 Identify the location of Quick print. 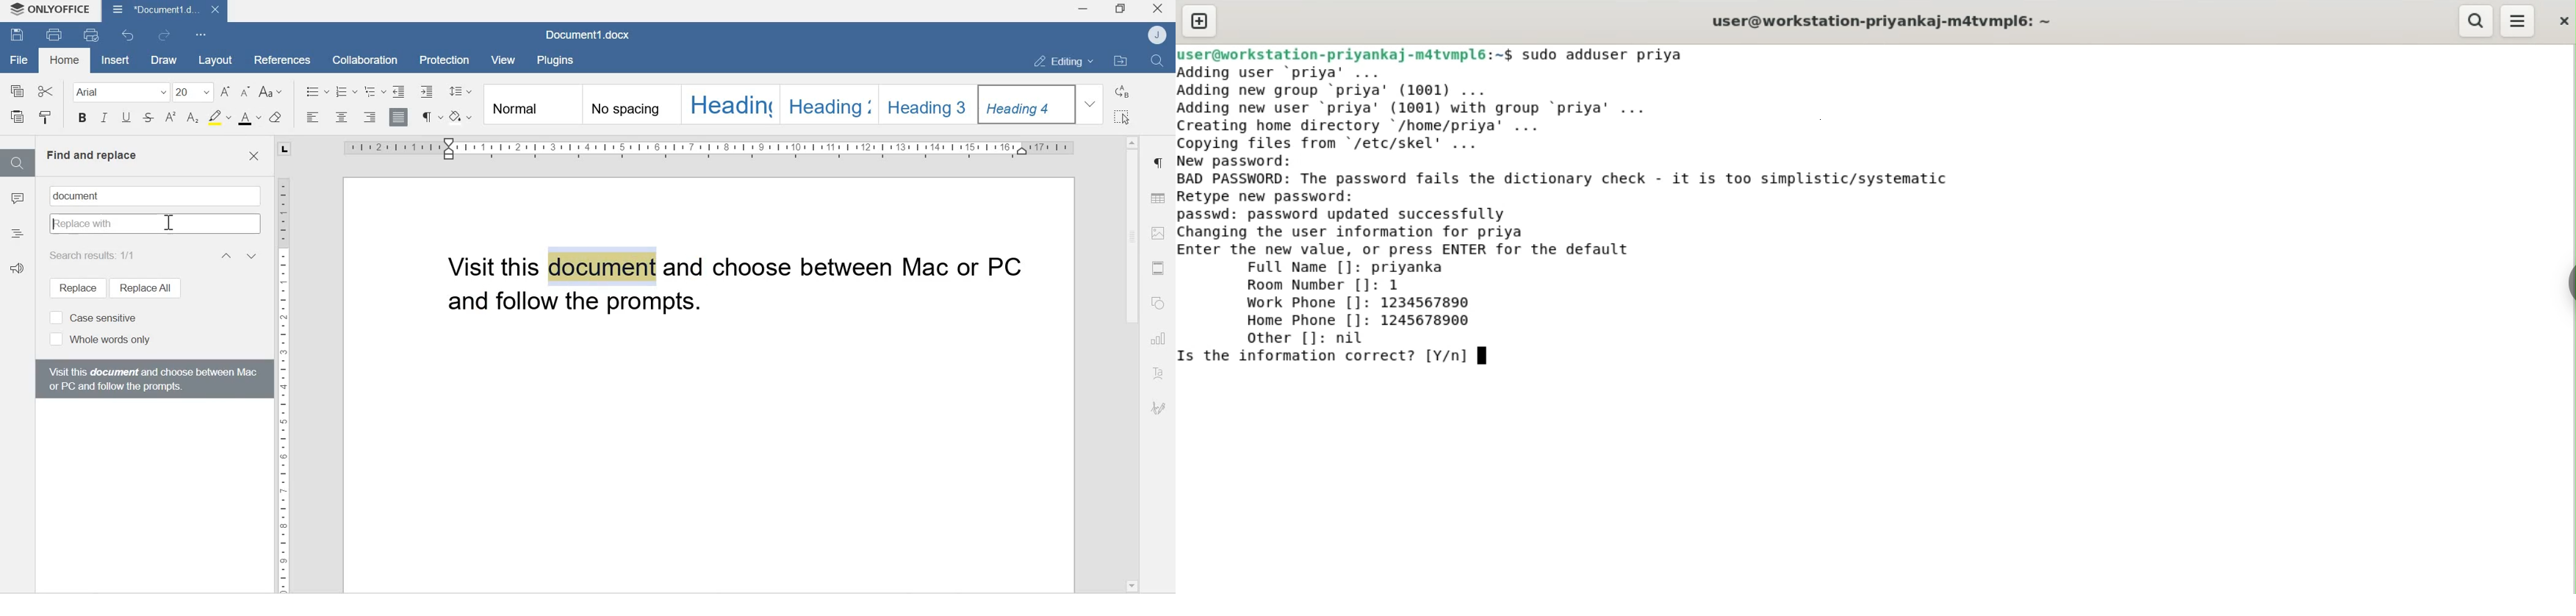
(93, 36).